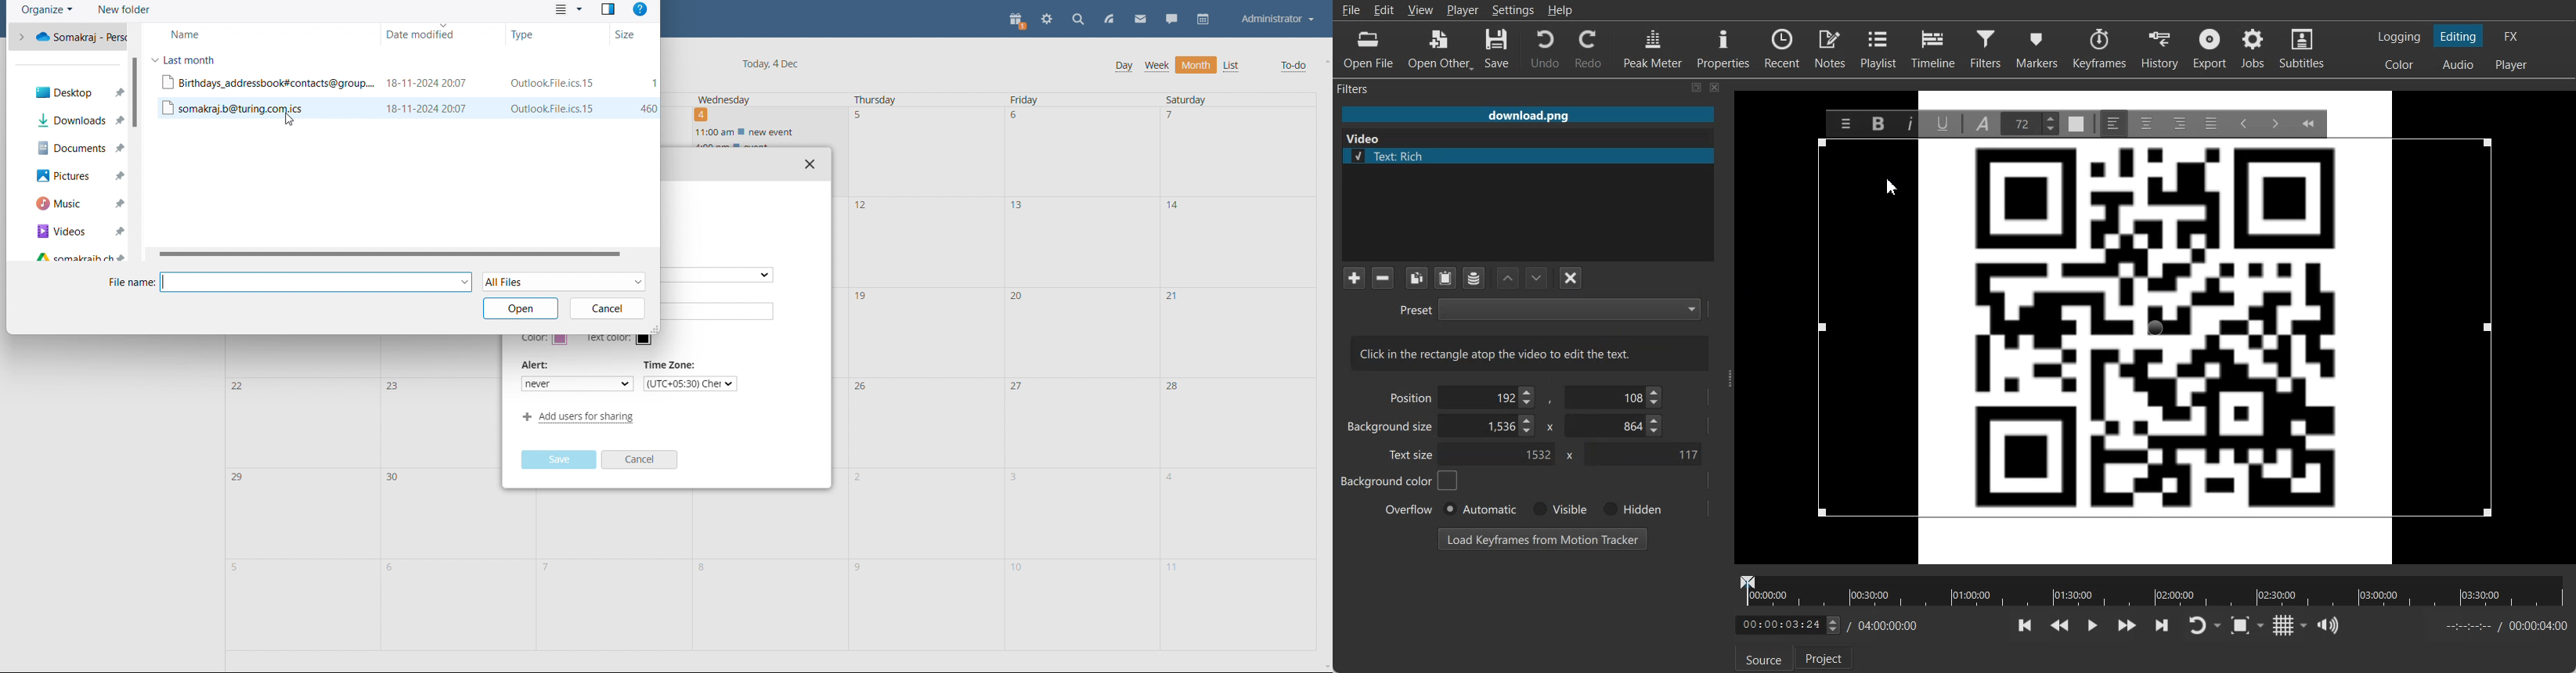  I want to click on Deselect the filter, so click(1571, 278).